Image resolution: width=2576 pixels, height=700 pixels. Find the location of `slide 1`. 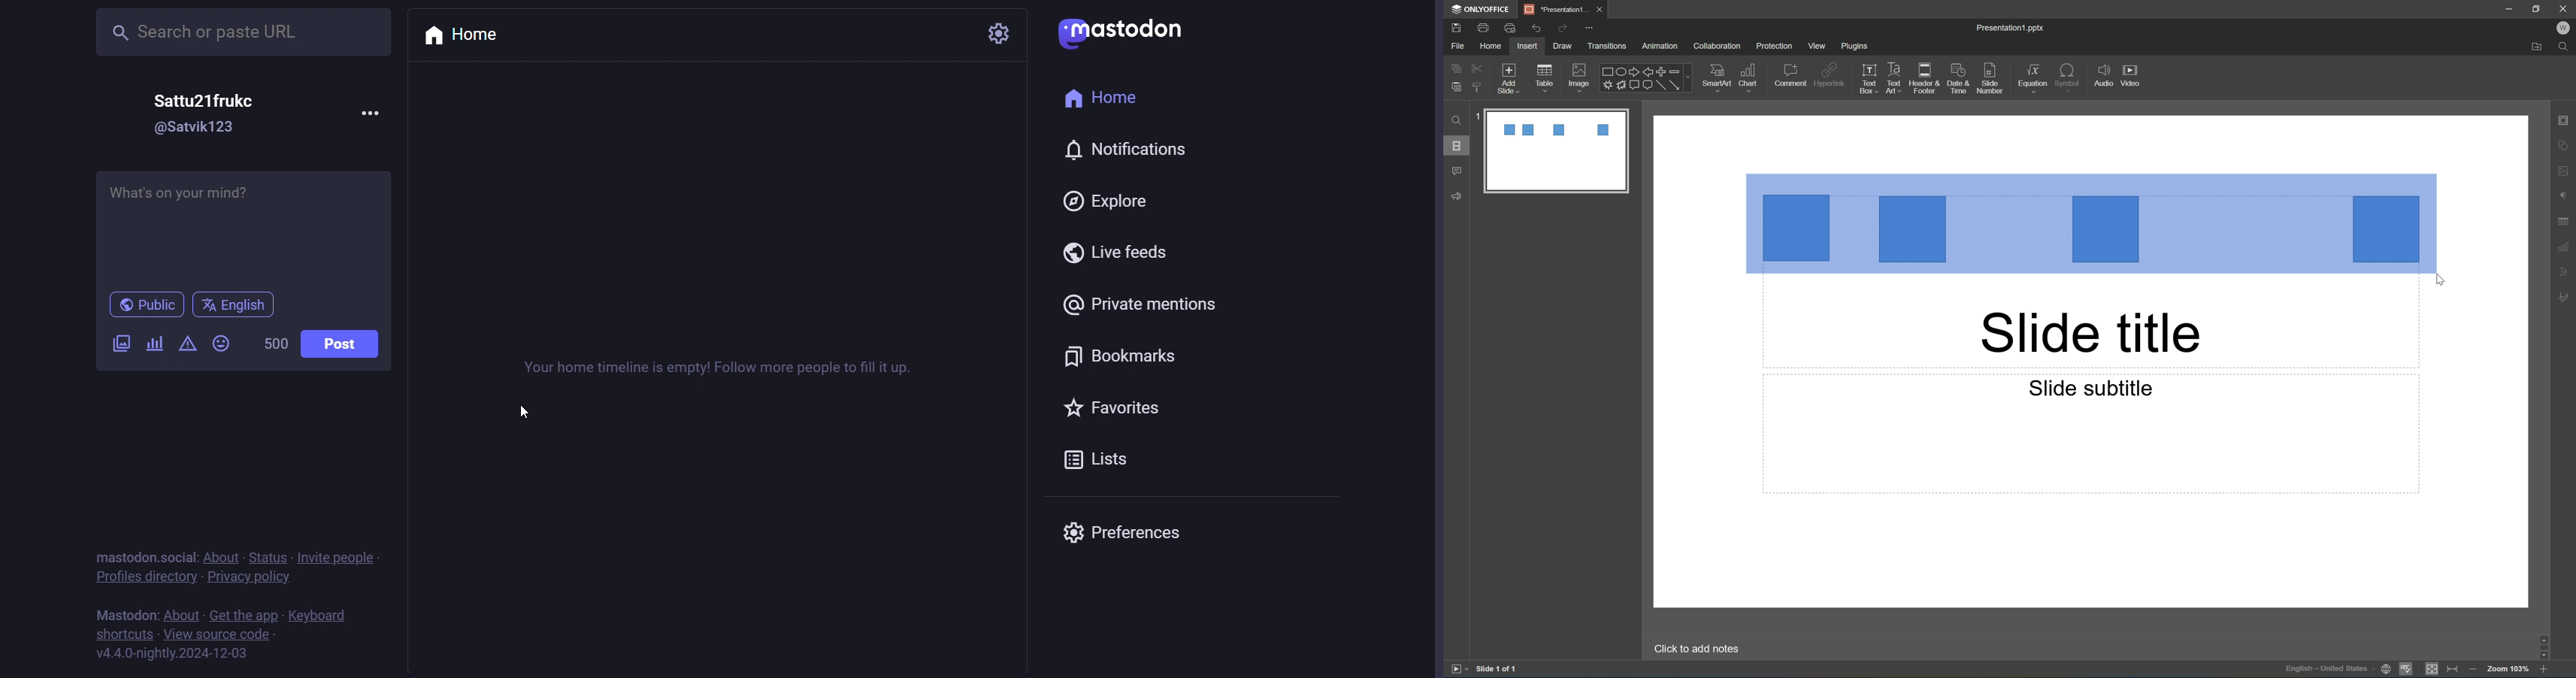

slide 1 is located at coordinates (1549, 150).